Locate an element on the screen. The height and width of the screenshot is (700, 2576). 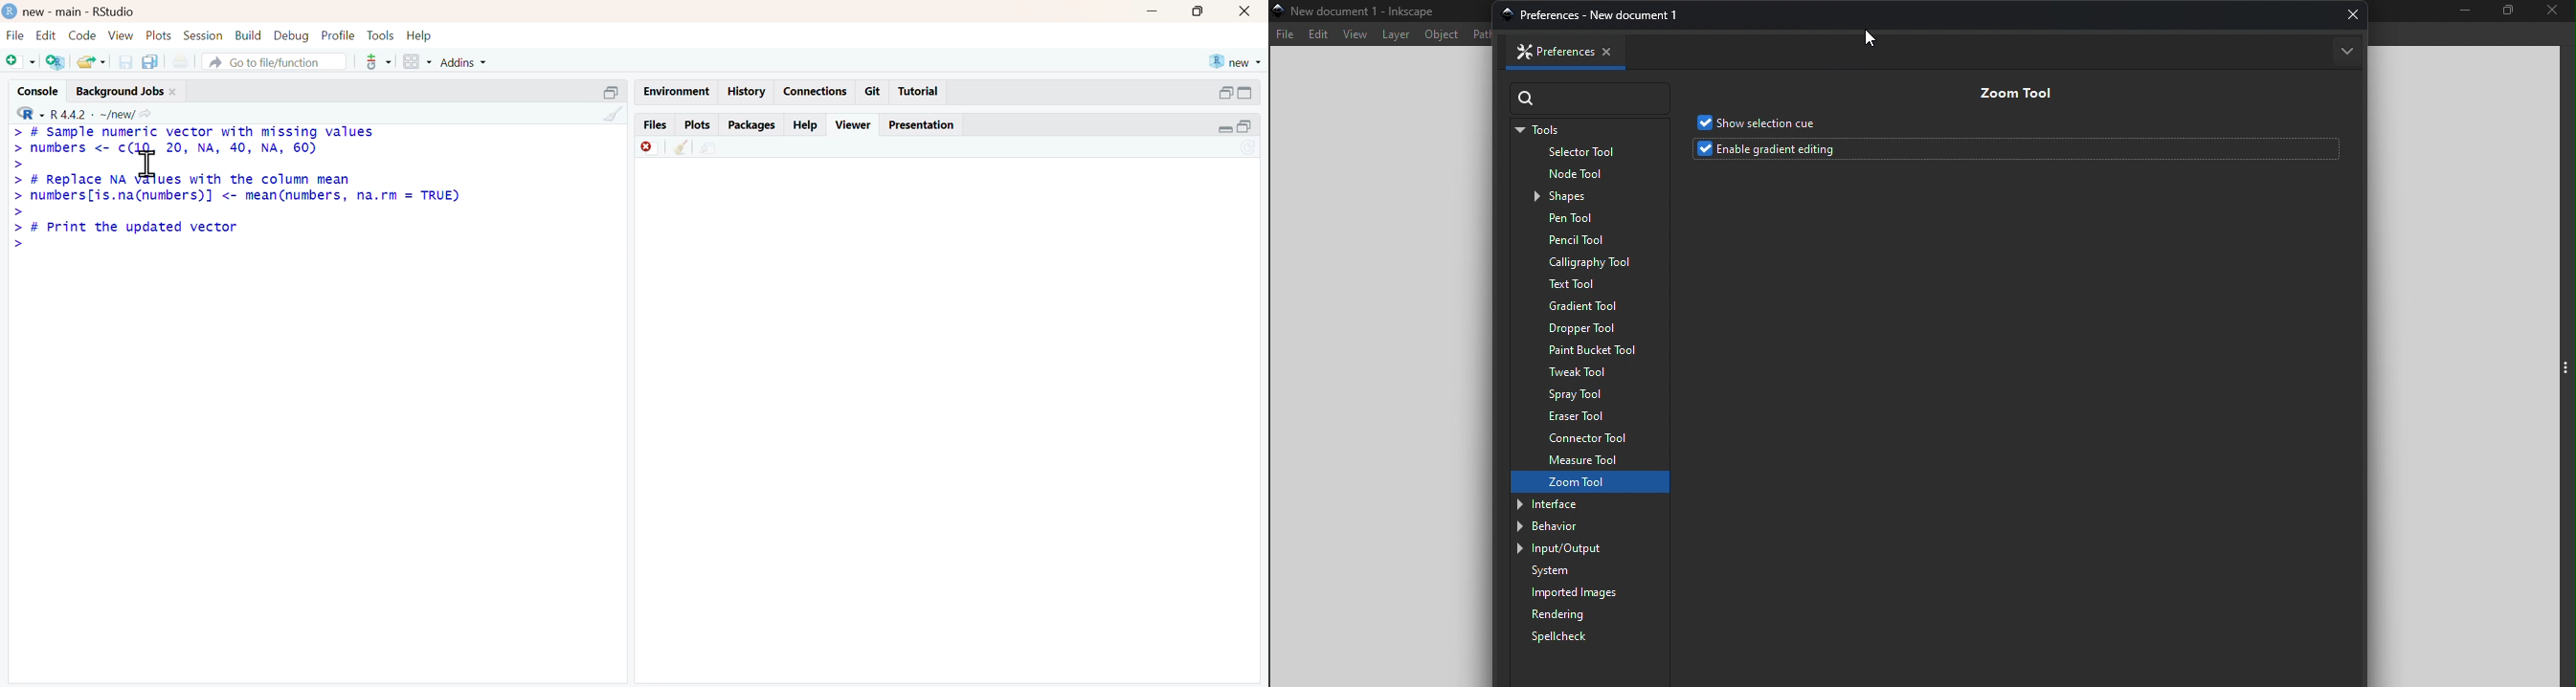
clean is located at coordinates (614, 115).